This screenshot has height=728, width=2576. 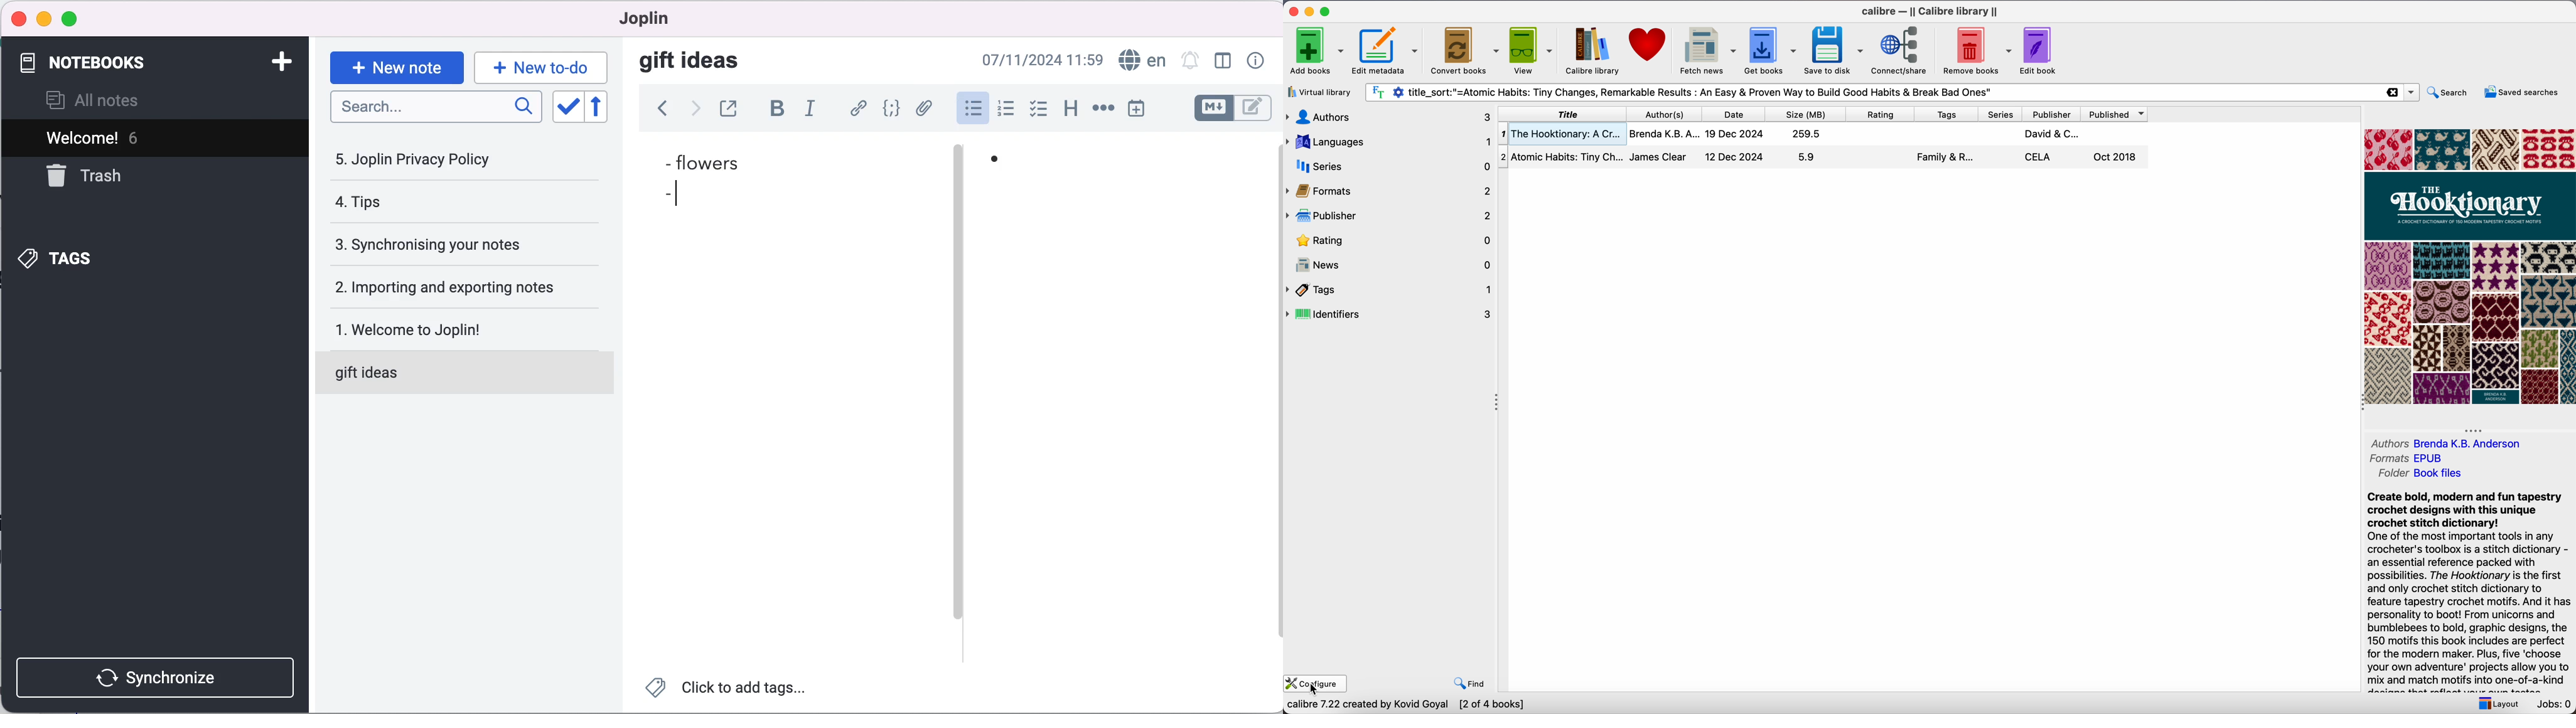 What do you see at coordinates (1808, 157) in the screenshot?
I see `5.9` at bounding box center [1808, 157].